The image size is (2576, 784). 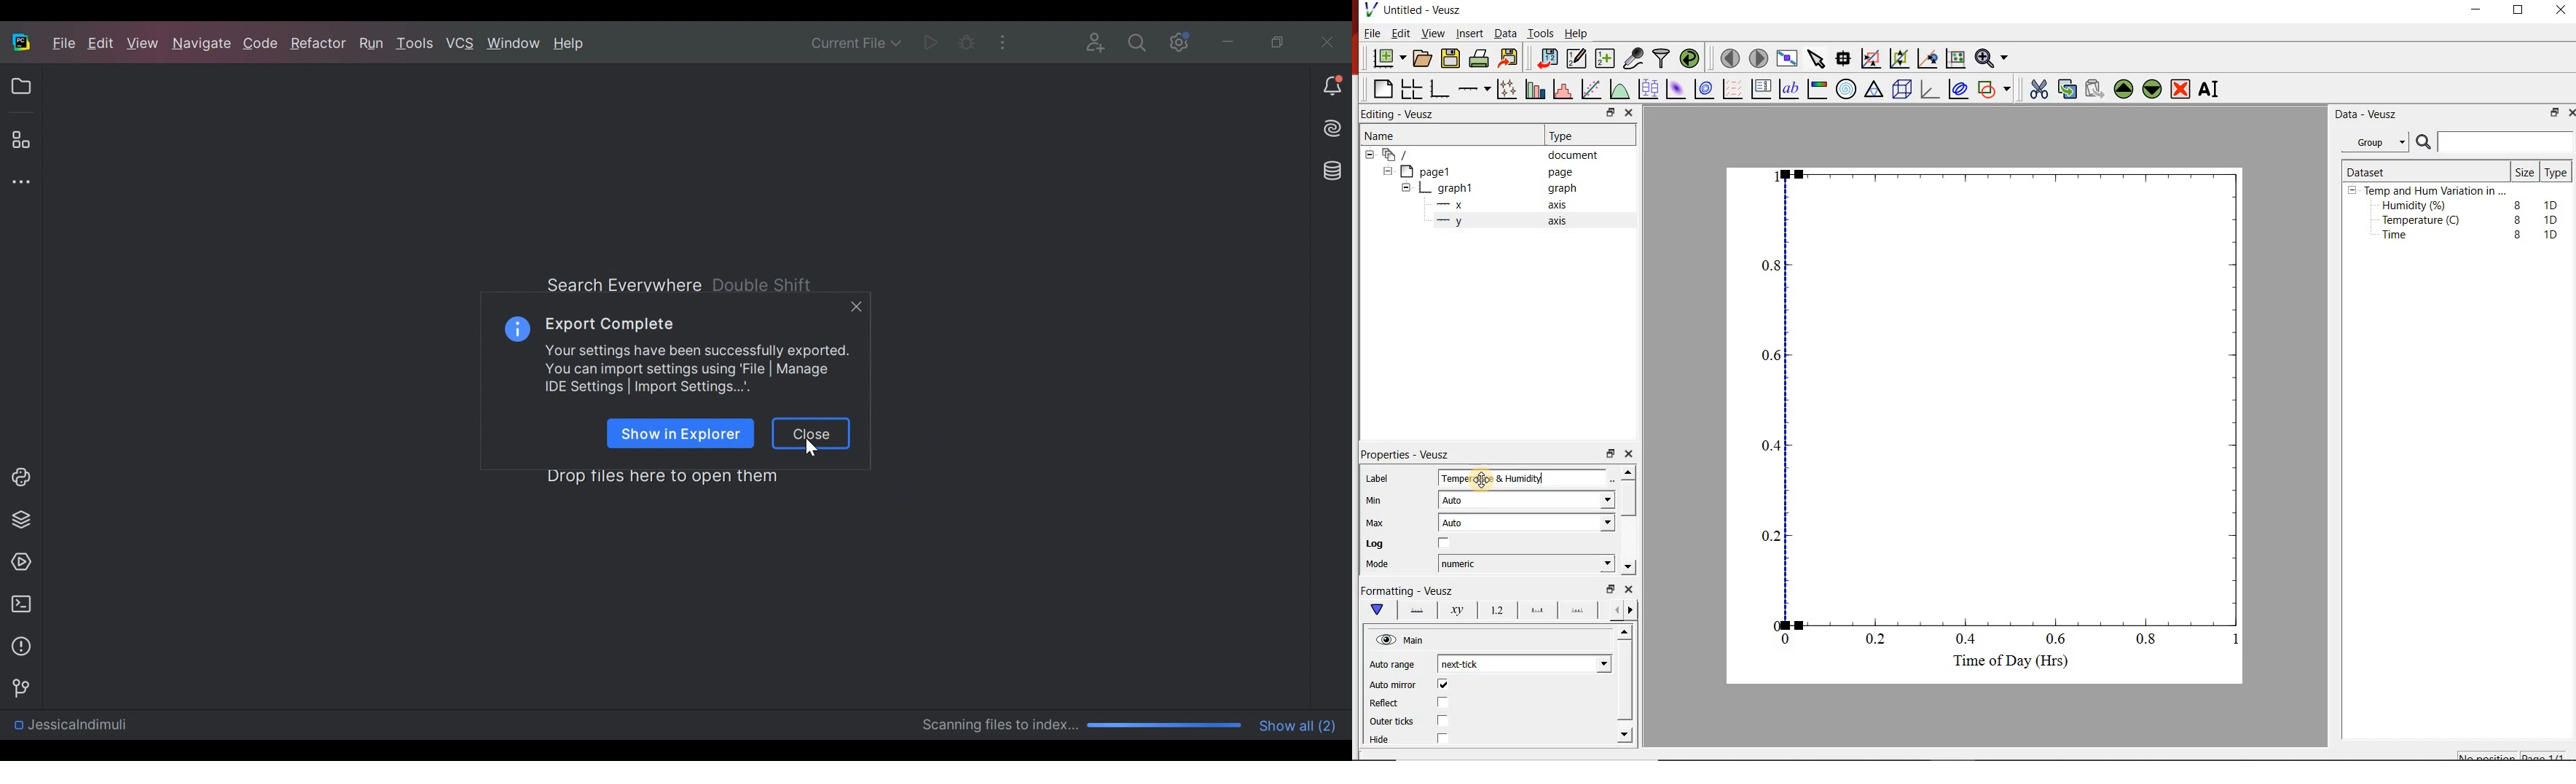 What do you see at coordinates (20, 87) in the screenshot?
I see `Project View` at bounding box center [20, 87].